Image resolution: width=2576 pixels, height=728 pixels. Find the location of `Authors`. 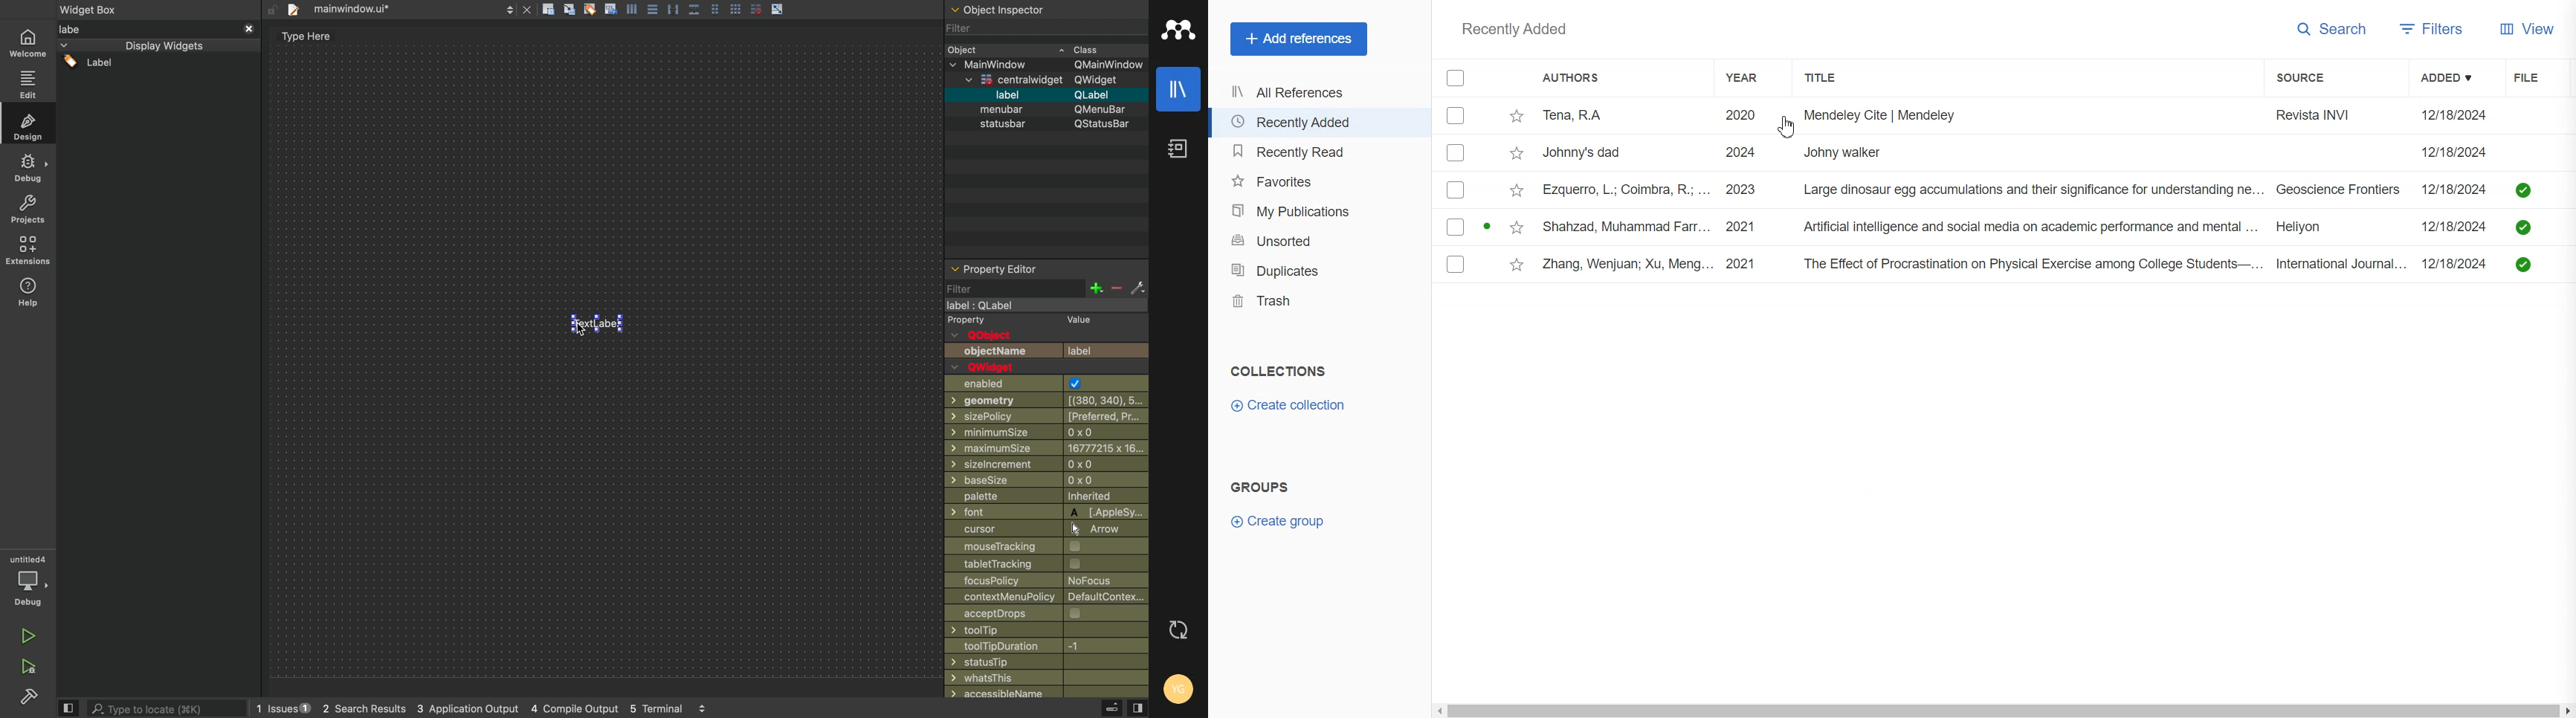

Authors is located at coordinates (1569, 77).